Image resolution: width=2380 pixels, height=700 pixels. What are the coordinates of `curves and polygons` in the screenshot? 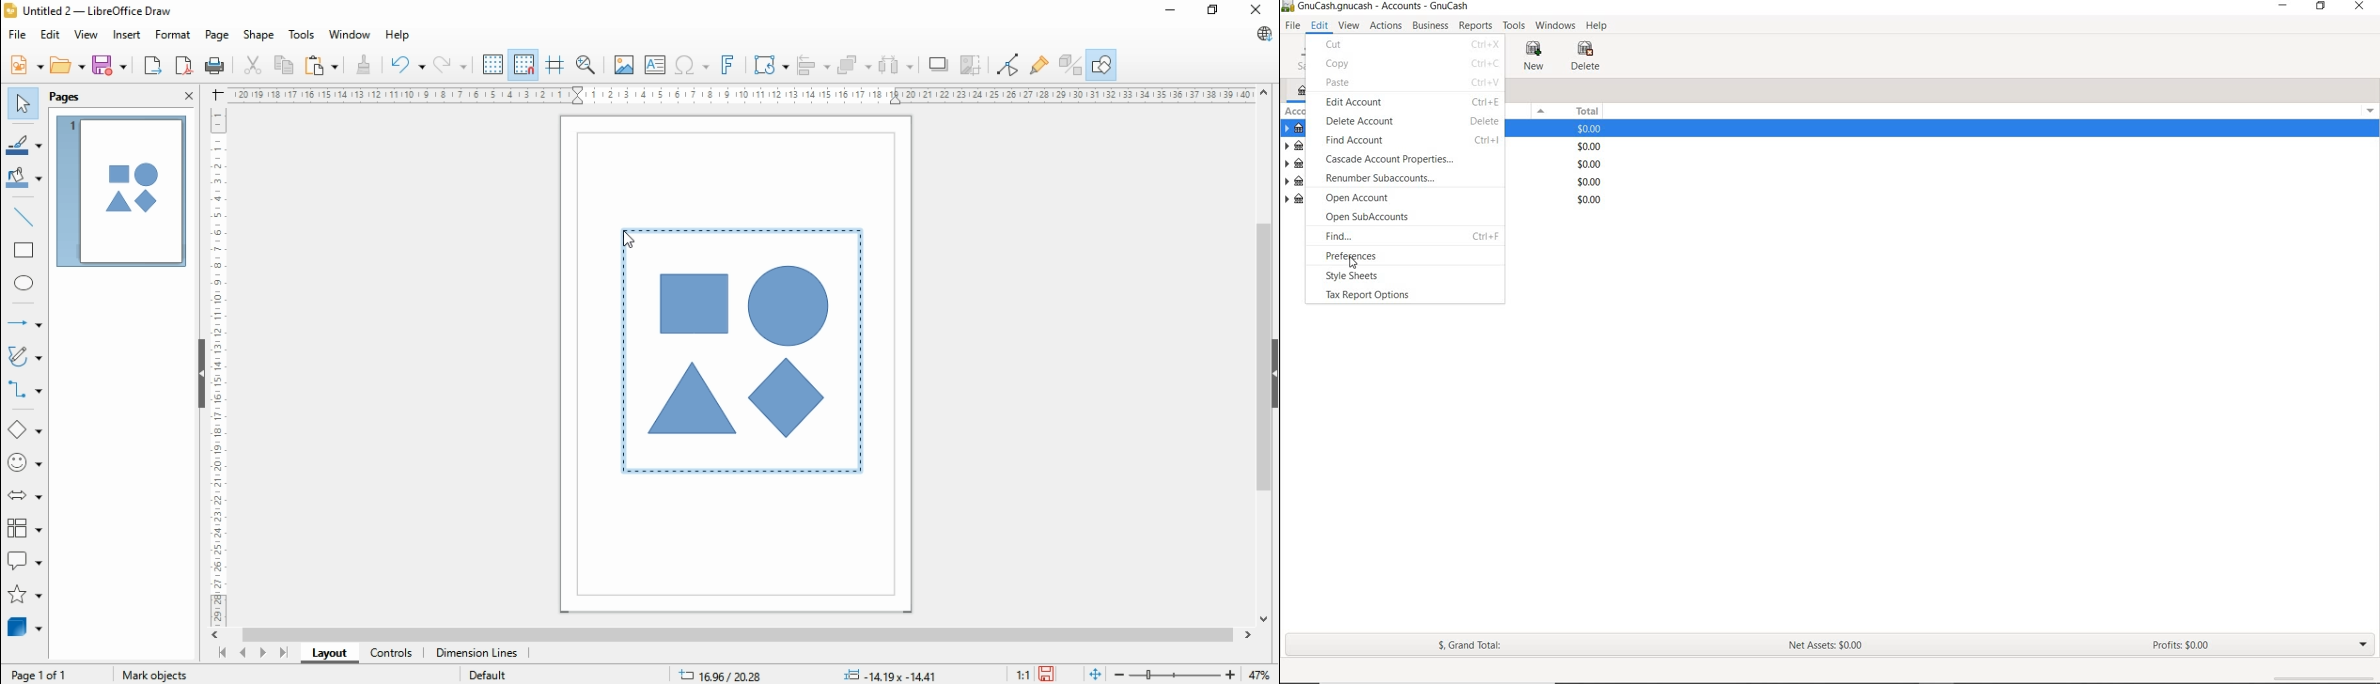 It's located at (27, 354).